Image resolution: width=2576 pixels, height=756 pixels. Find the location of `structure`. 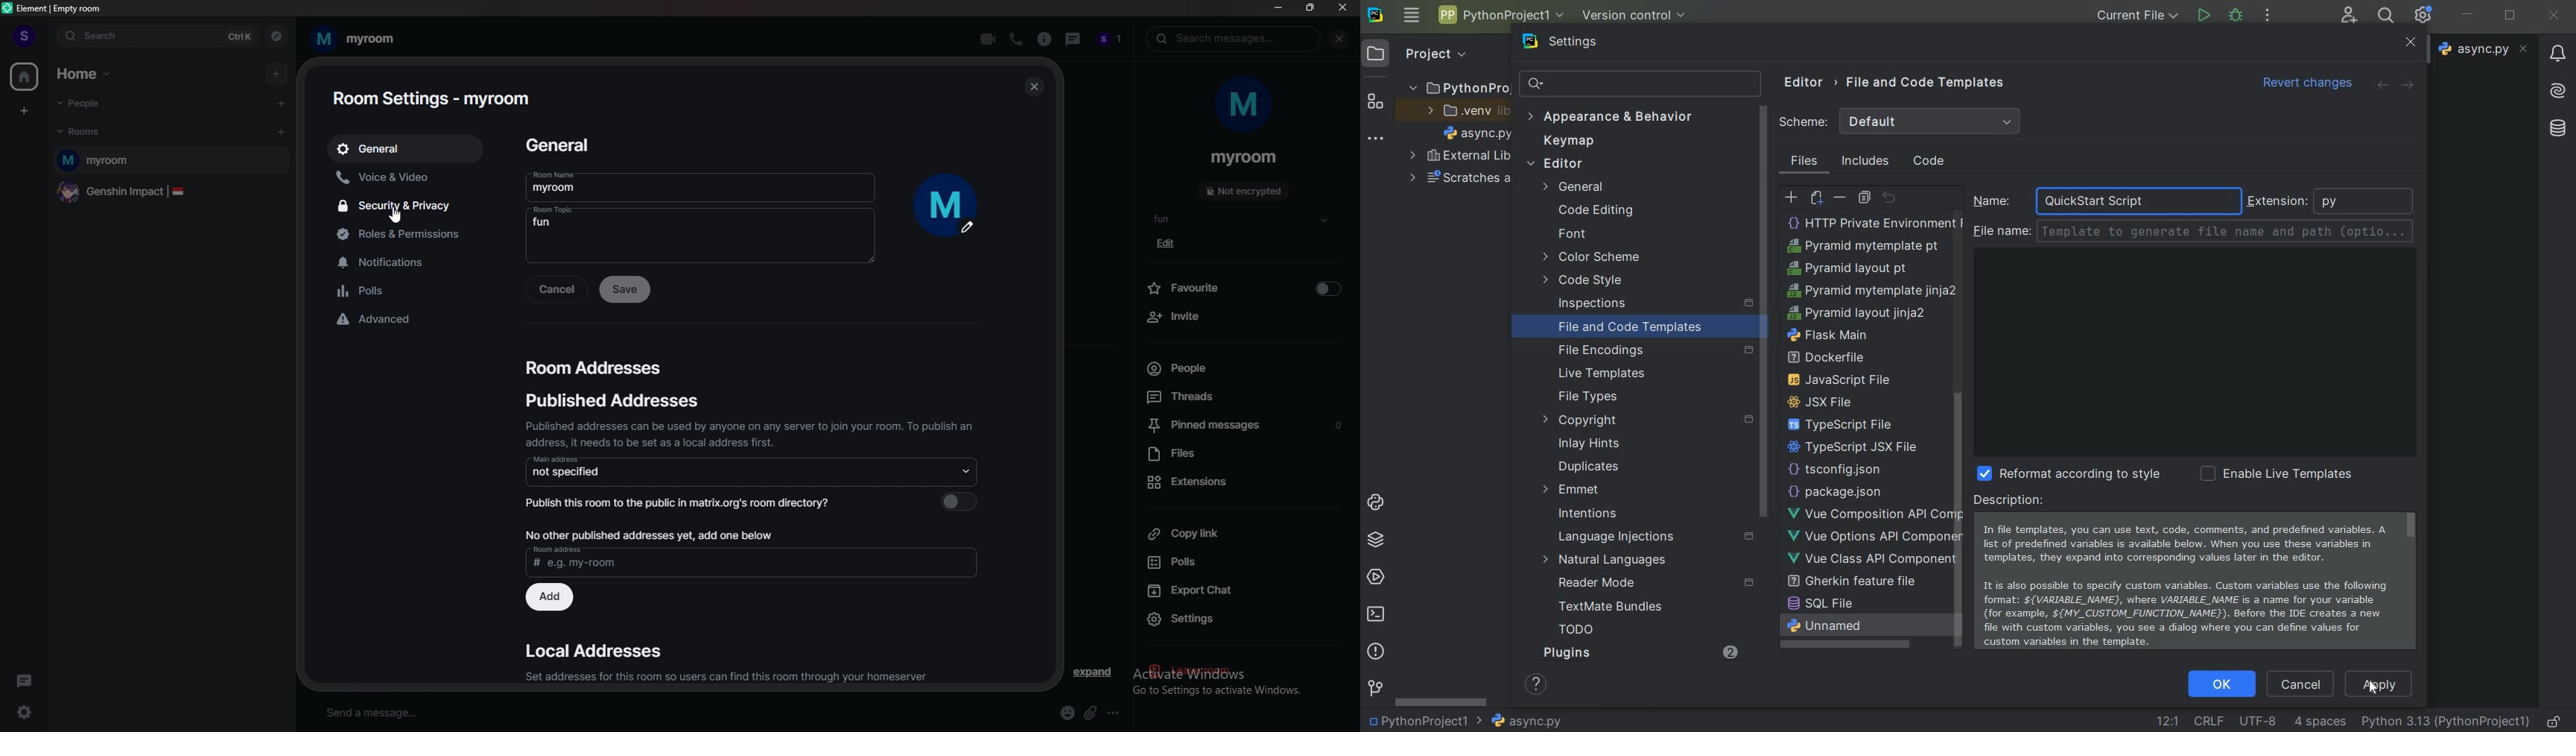

structure is located at coordinates (1376, 104).